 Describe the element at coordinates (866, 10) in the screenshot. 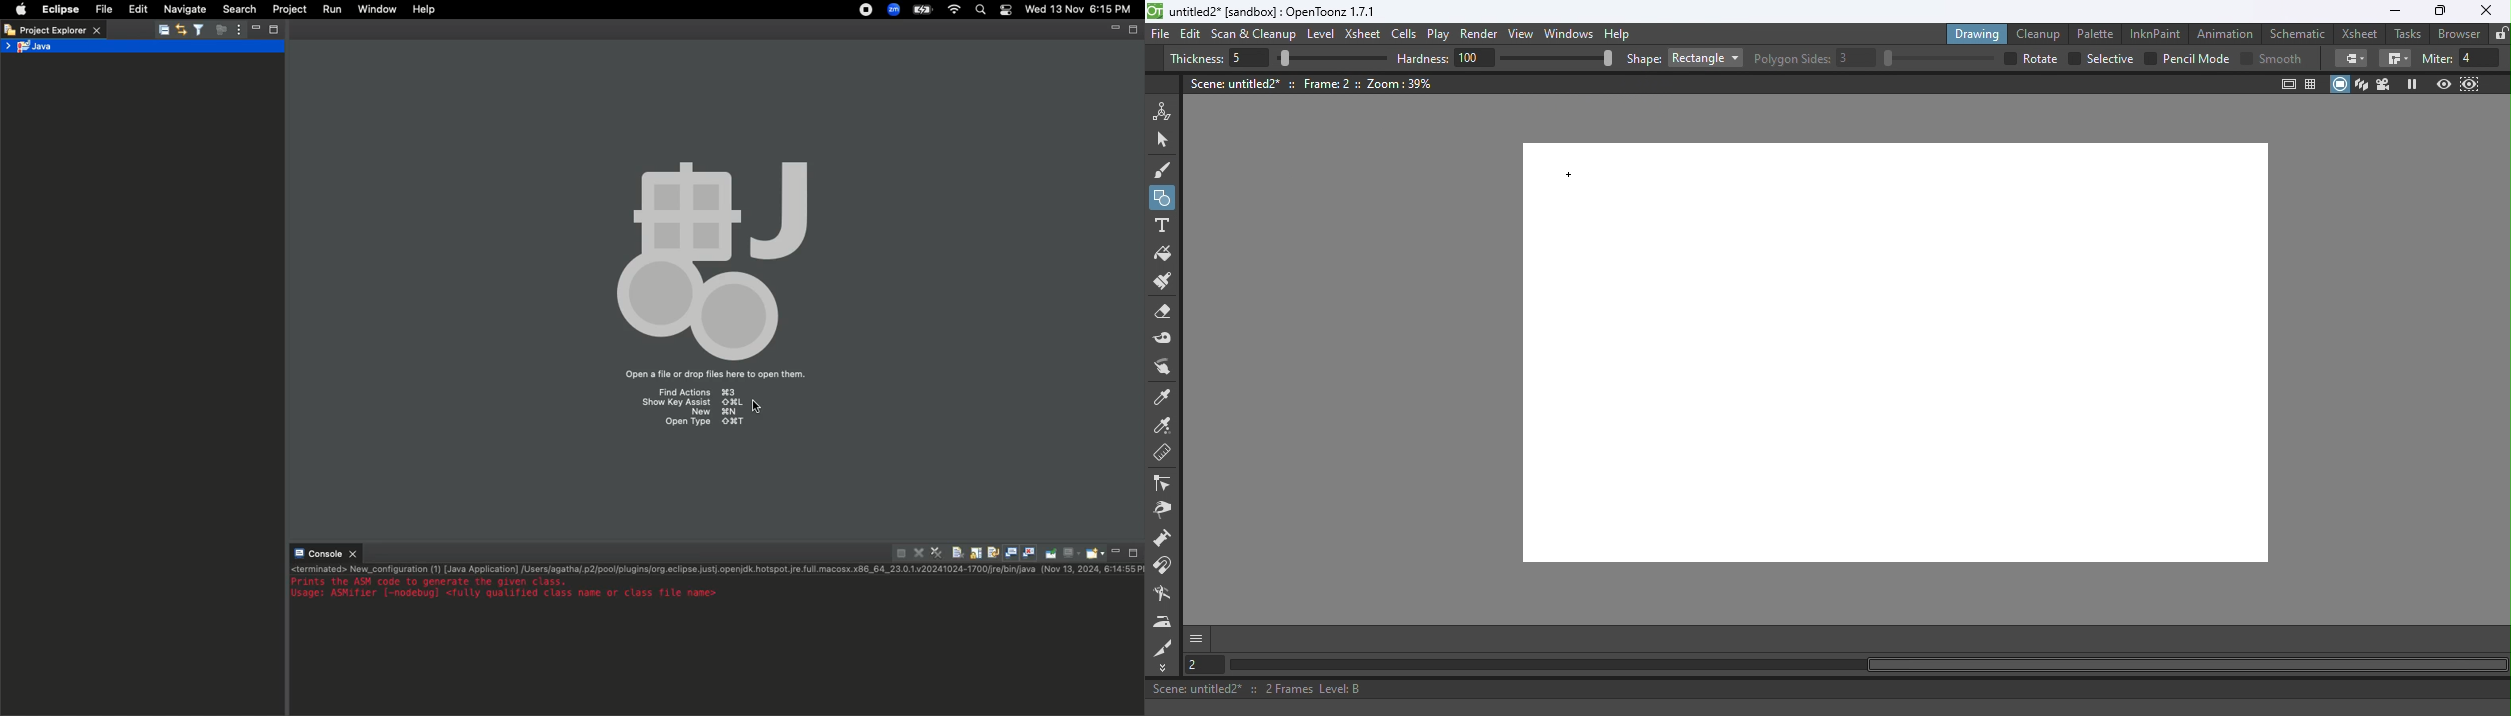

I see `Recording` at that location.